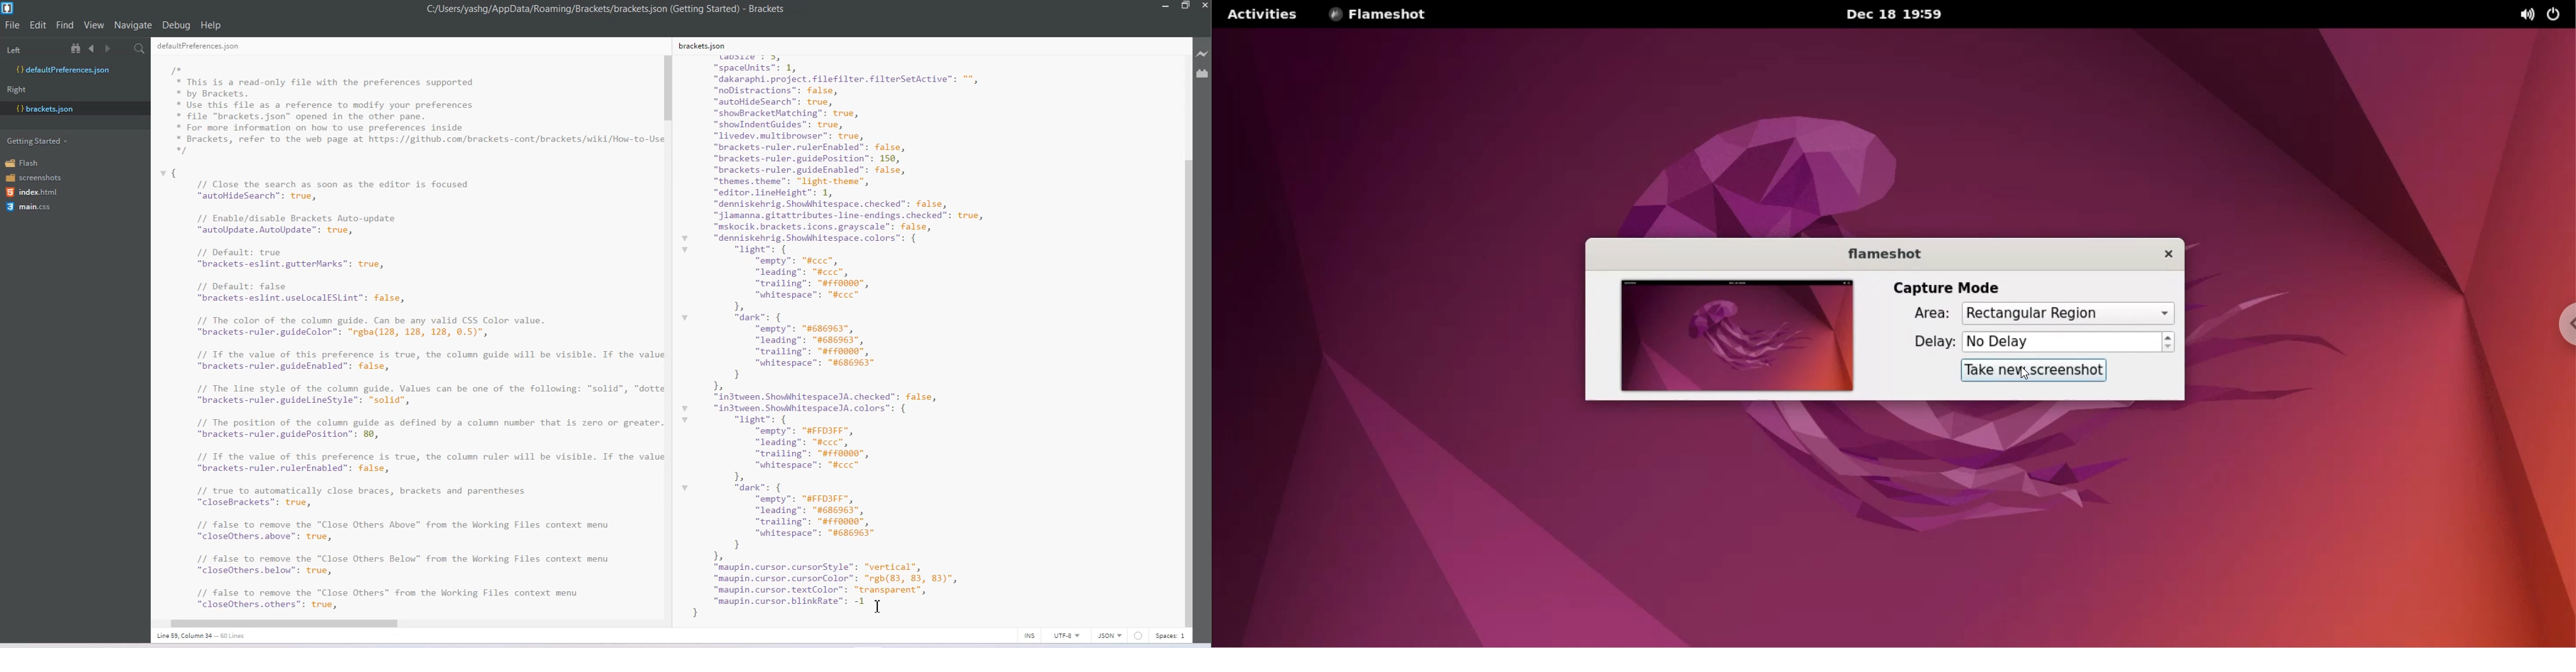 This screenshot has height=672, width=2576. What do you see at coordinates (2027, 377) in the screenshot?
I see `cursor` at bounding box center [2027, 377].